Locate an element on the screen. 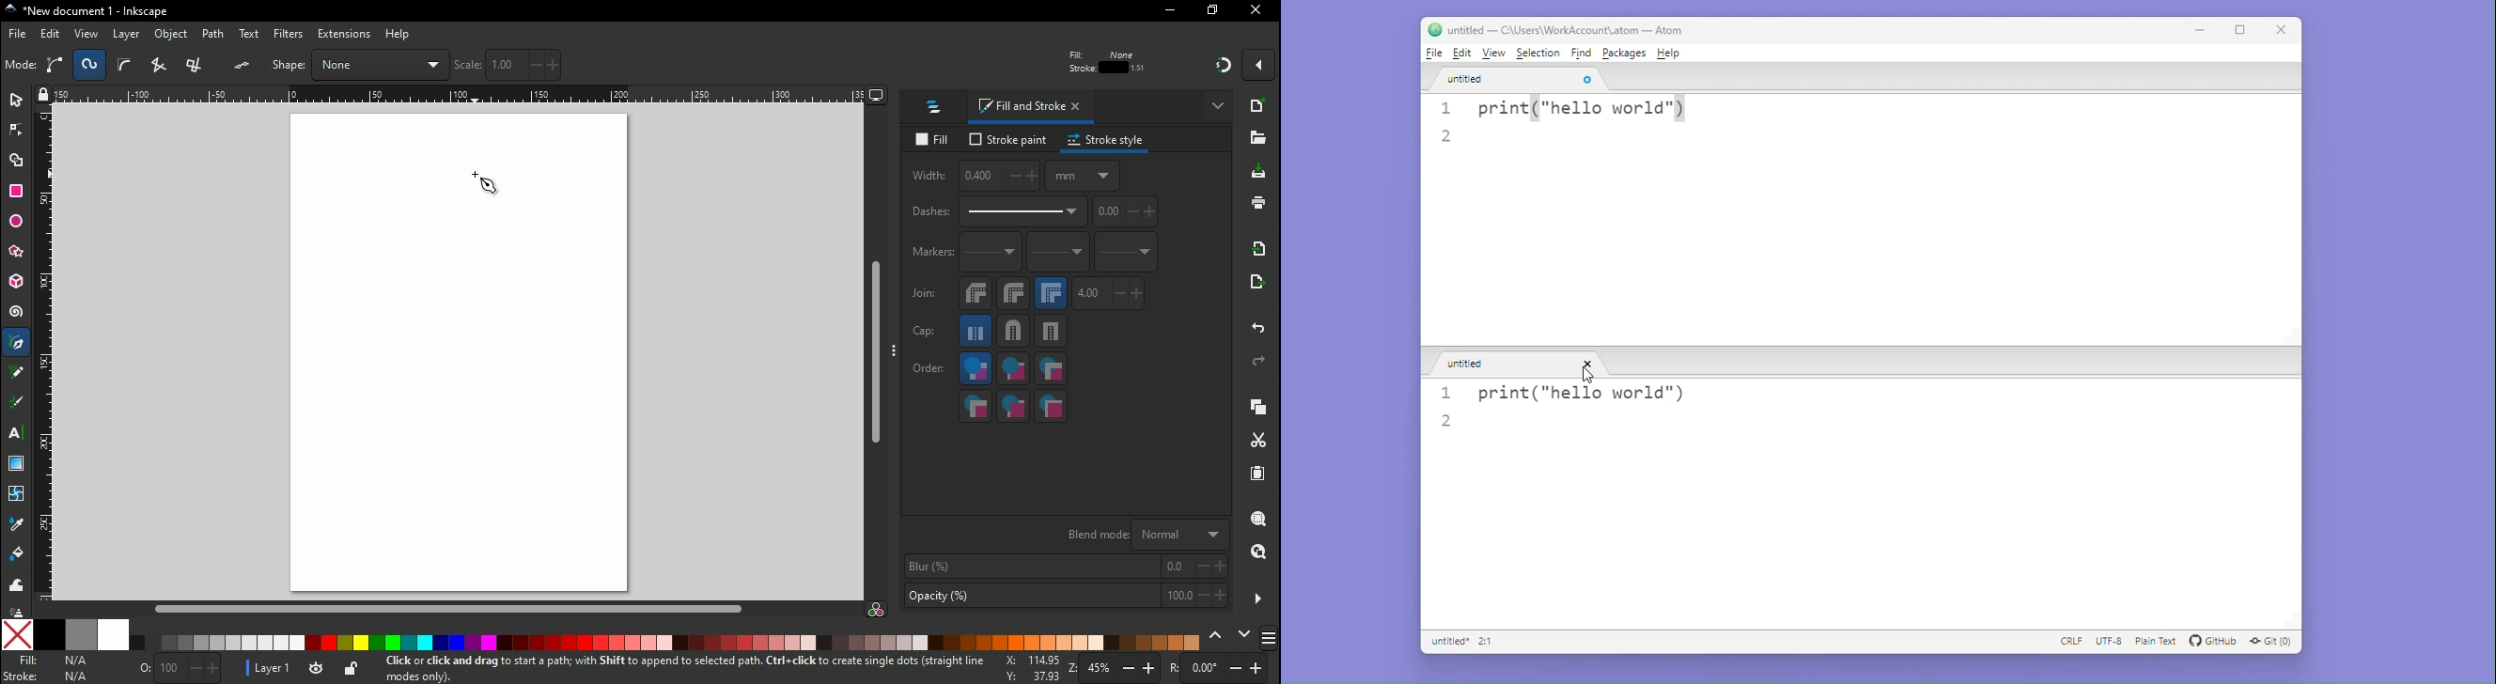  color manager mode is located at coordinates (878, 610).